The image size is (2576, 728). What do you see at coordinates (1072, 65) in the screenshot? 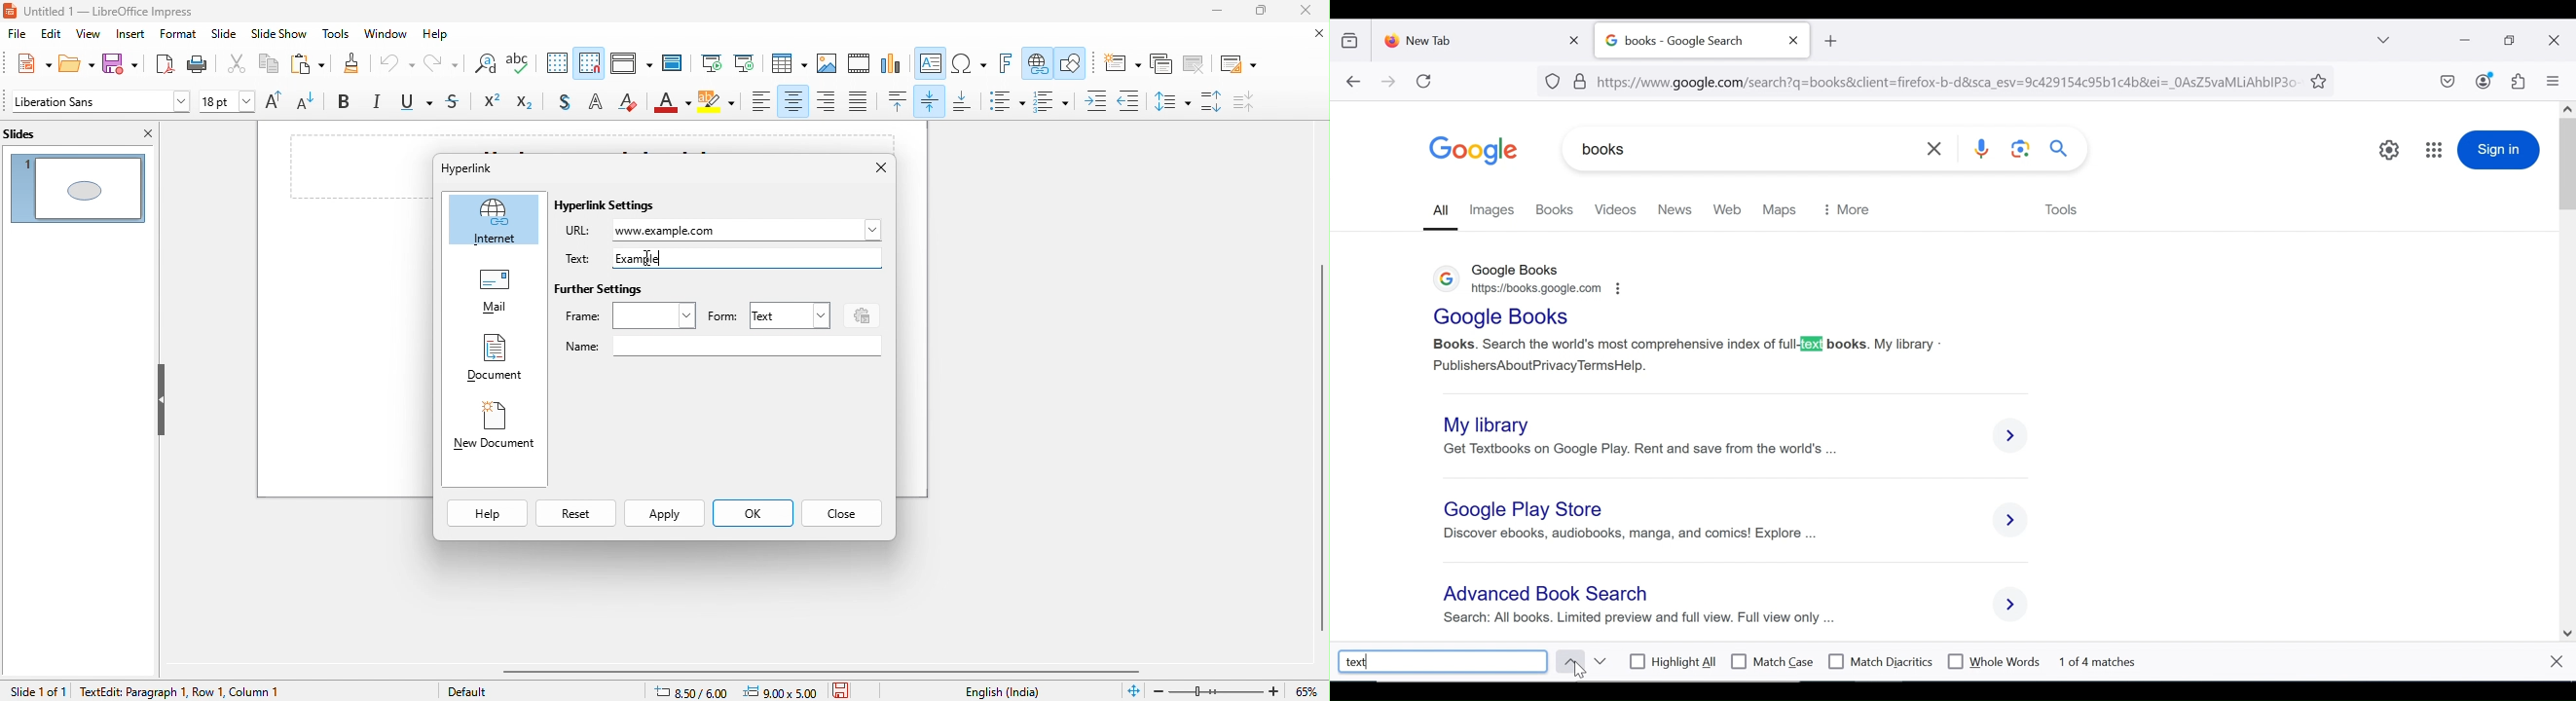
I see `show draw function` at bounding box center [1072, 65].